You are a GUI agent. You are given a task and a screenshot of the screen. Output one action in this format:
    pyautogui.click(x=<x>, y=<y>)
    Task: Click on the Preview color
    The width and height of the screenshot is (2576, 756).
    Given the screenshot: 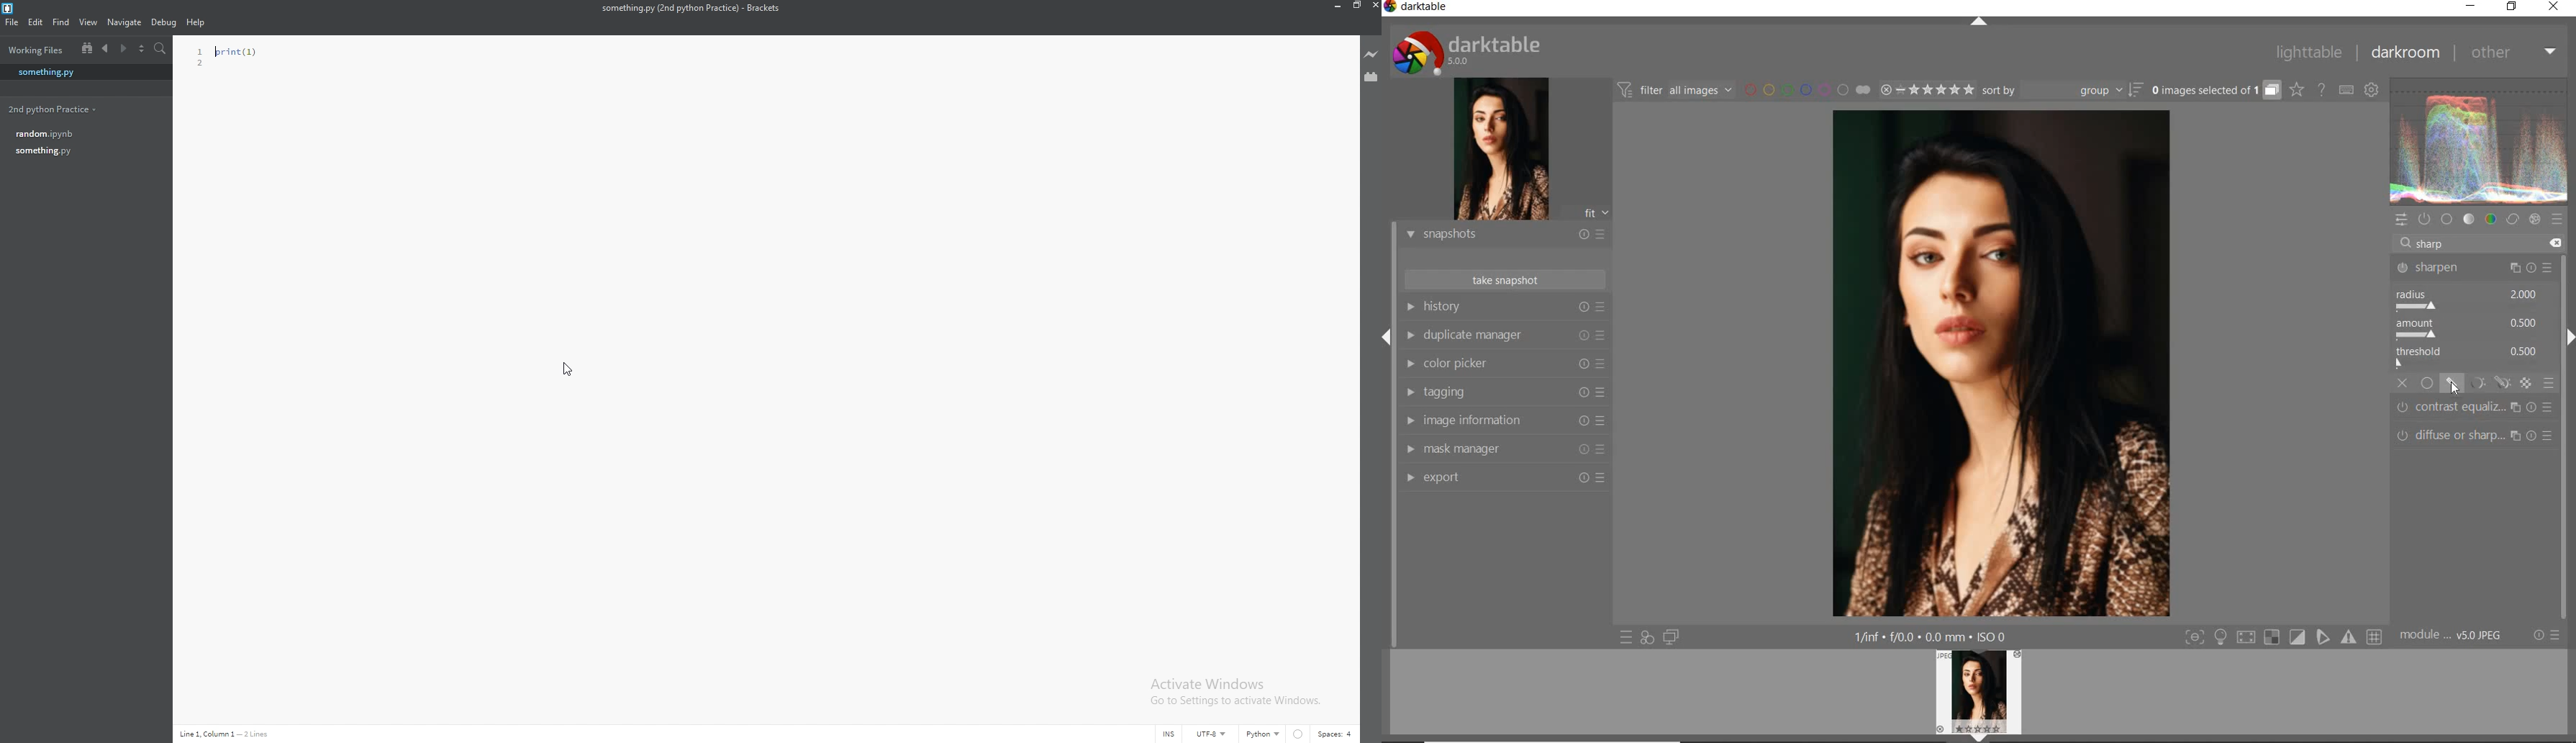 What is the action you would take?
    pyautogui.click(x=2480, y=139)
    